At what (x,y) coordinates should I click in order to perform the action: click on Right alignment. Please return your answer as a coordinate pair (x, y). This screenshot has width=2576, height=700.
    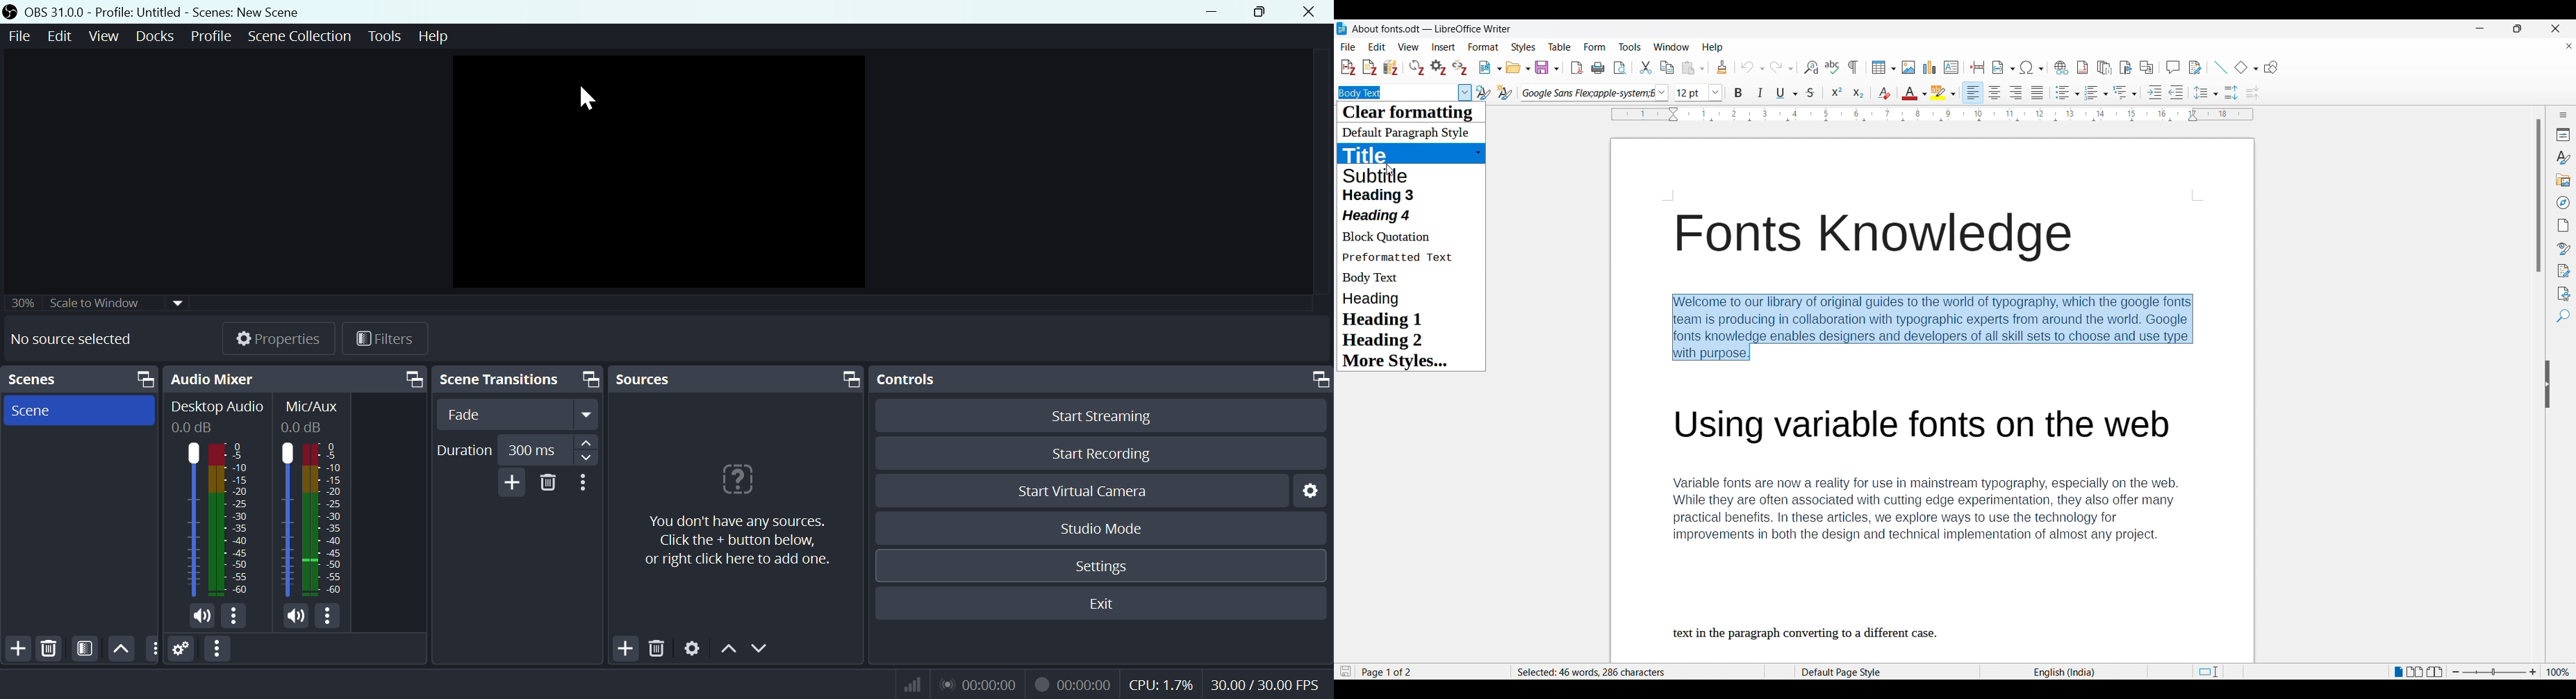
    Looking at the image, I should click on (2016, 93).